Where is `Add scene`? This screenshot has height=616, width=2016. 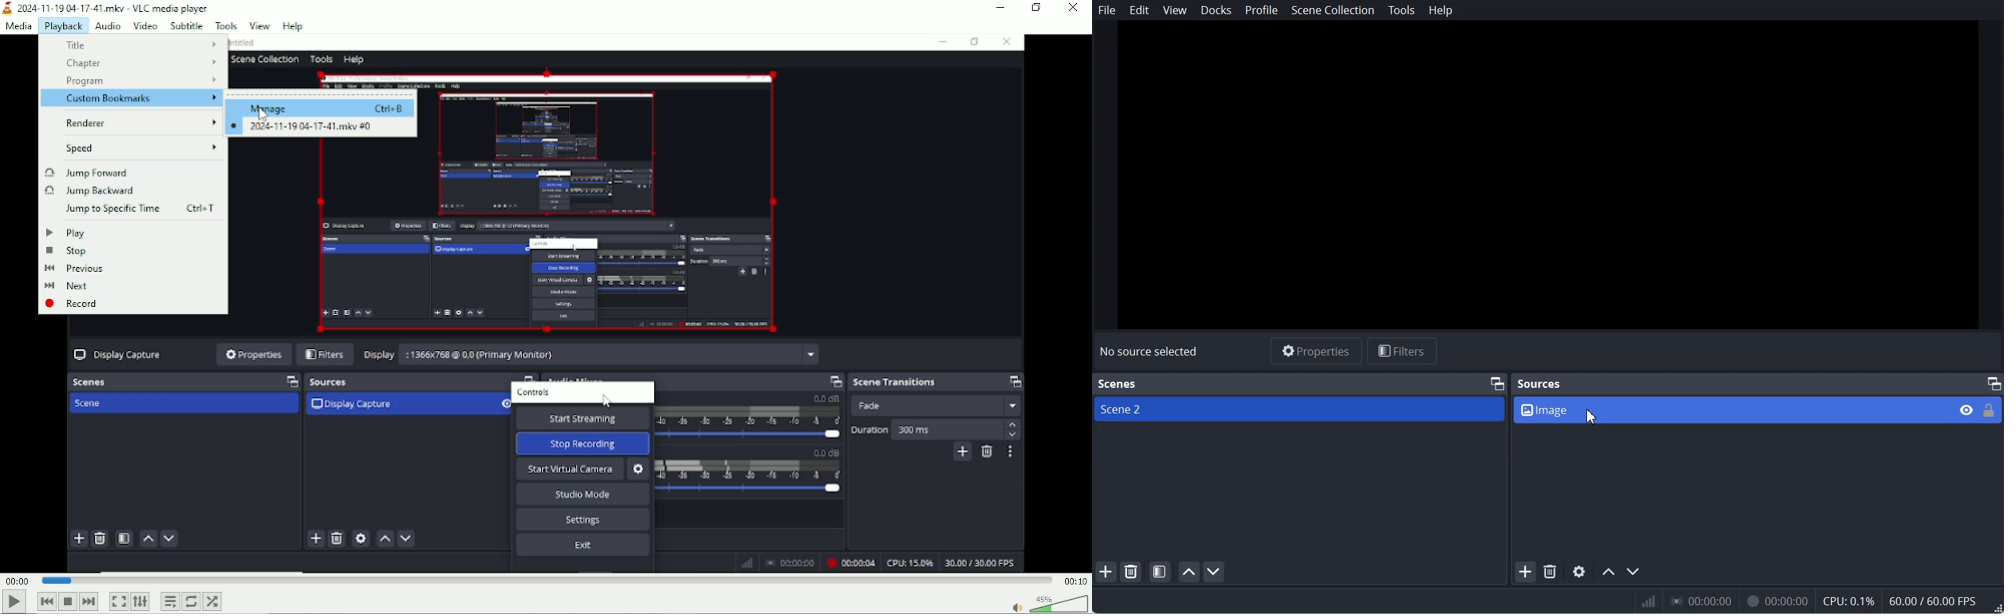
Add scene is located at coordinates (1105, 571).